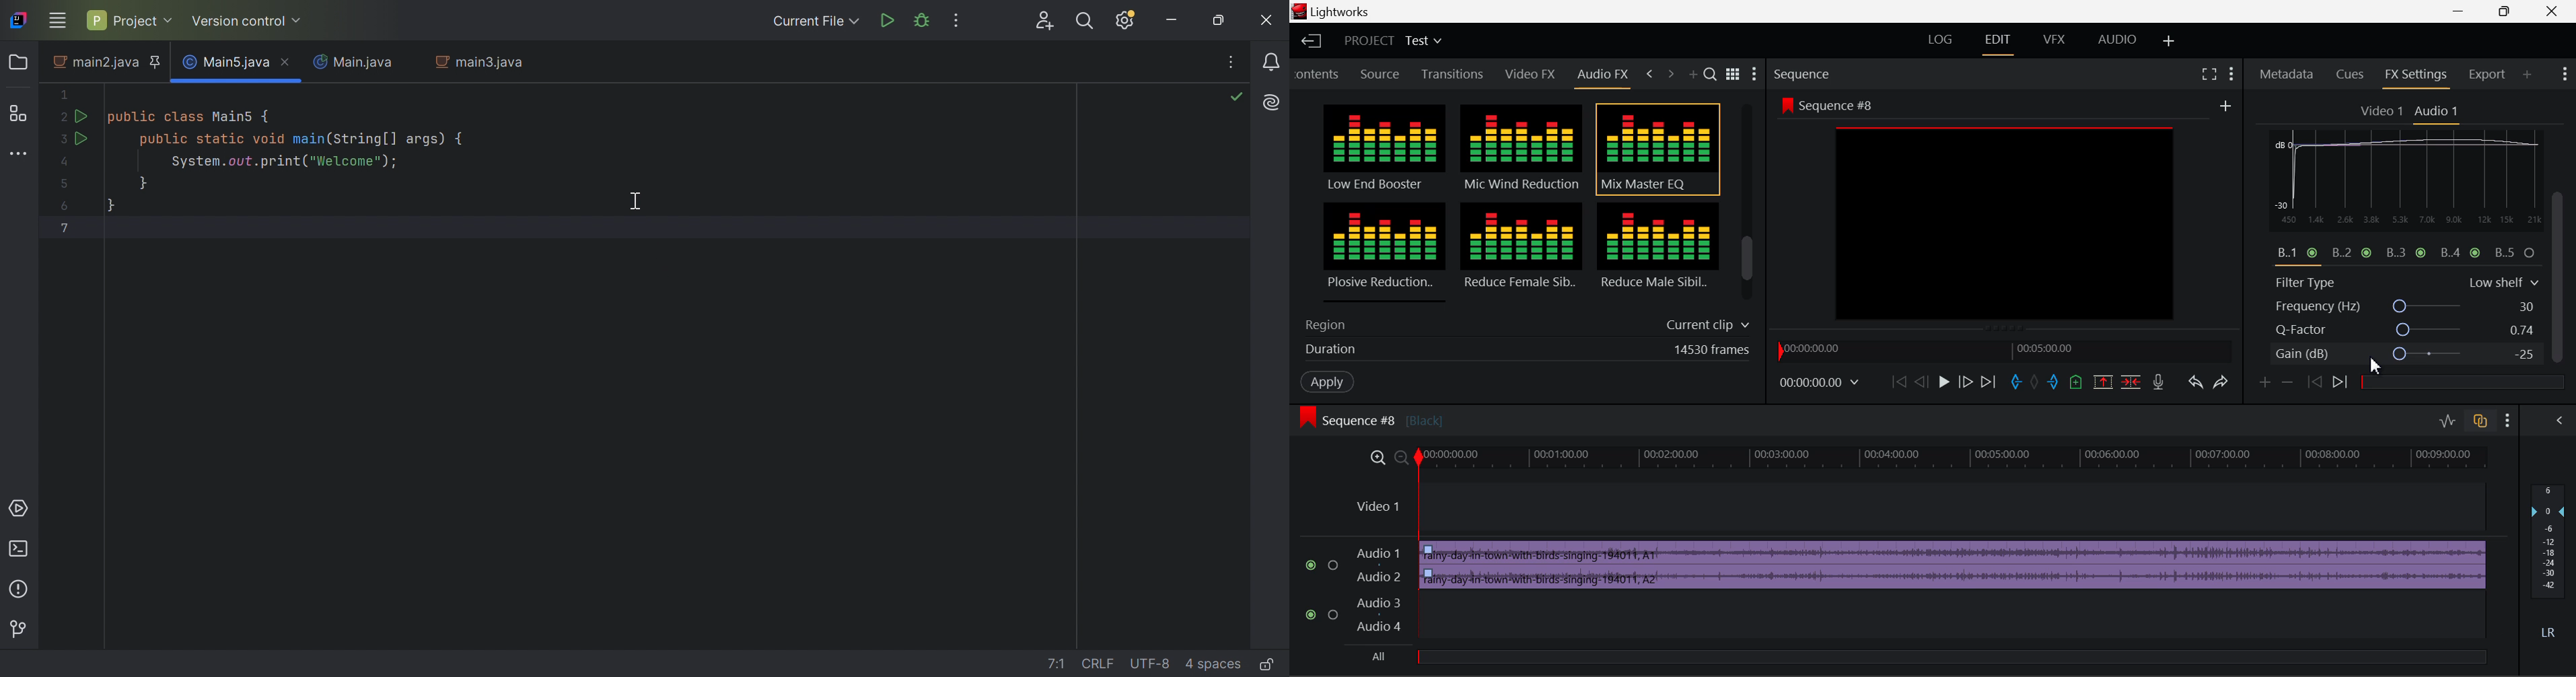 This screenshot has width=2576, height=700. What do you see at coordinates (2438, 112) in the screenshot?
I see `Audio 1 Settings` at bounding box center [2438, 112].